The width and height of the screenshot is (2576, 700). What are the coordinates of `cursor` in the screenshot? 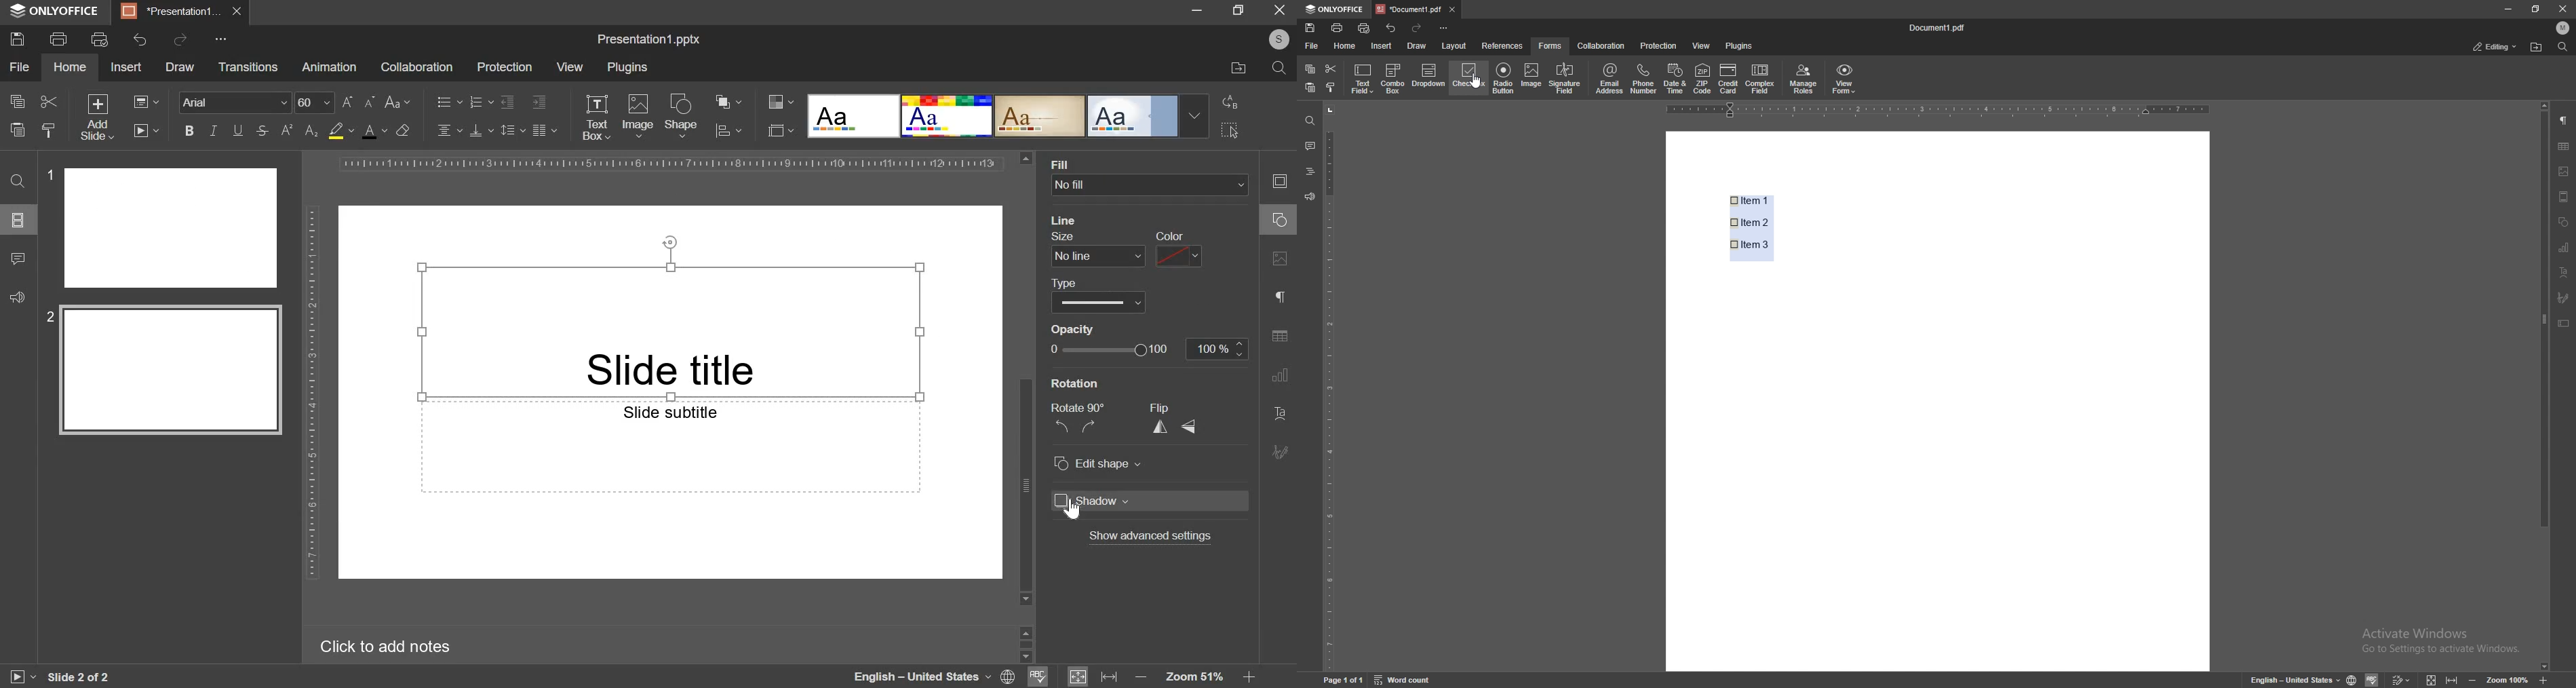 It's located at (1483, 89).